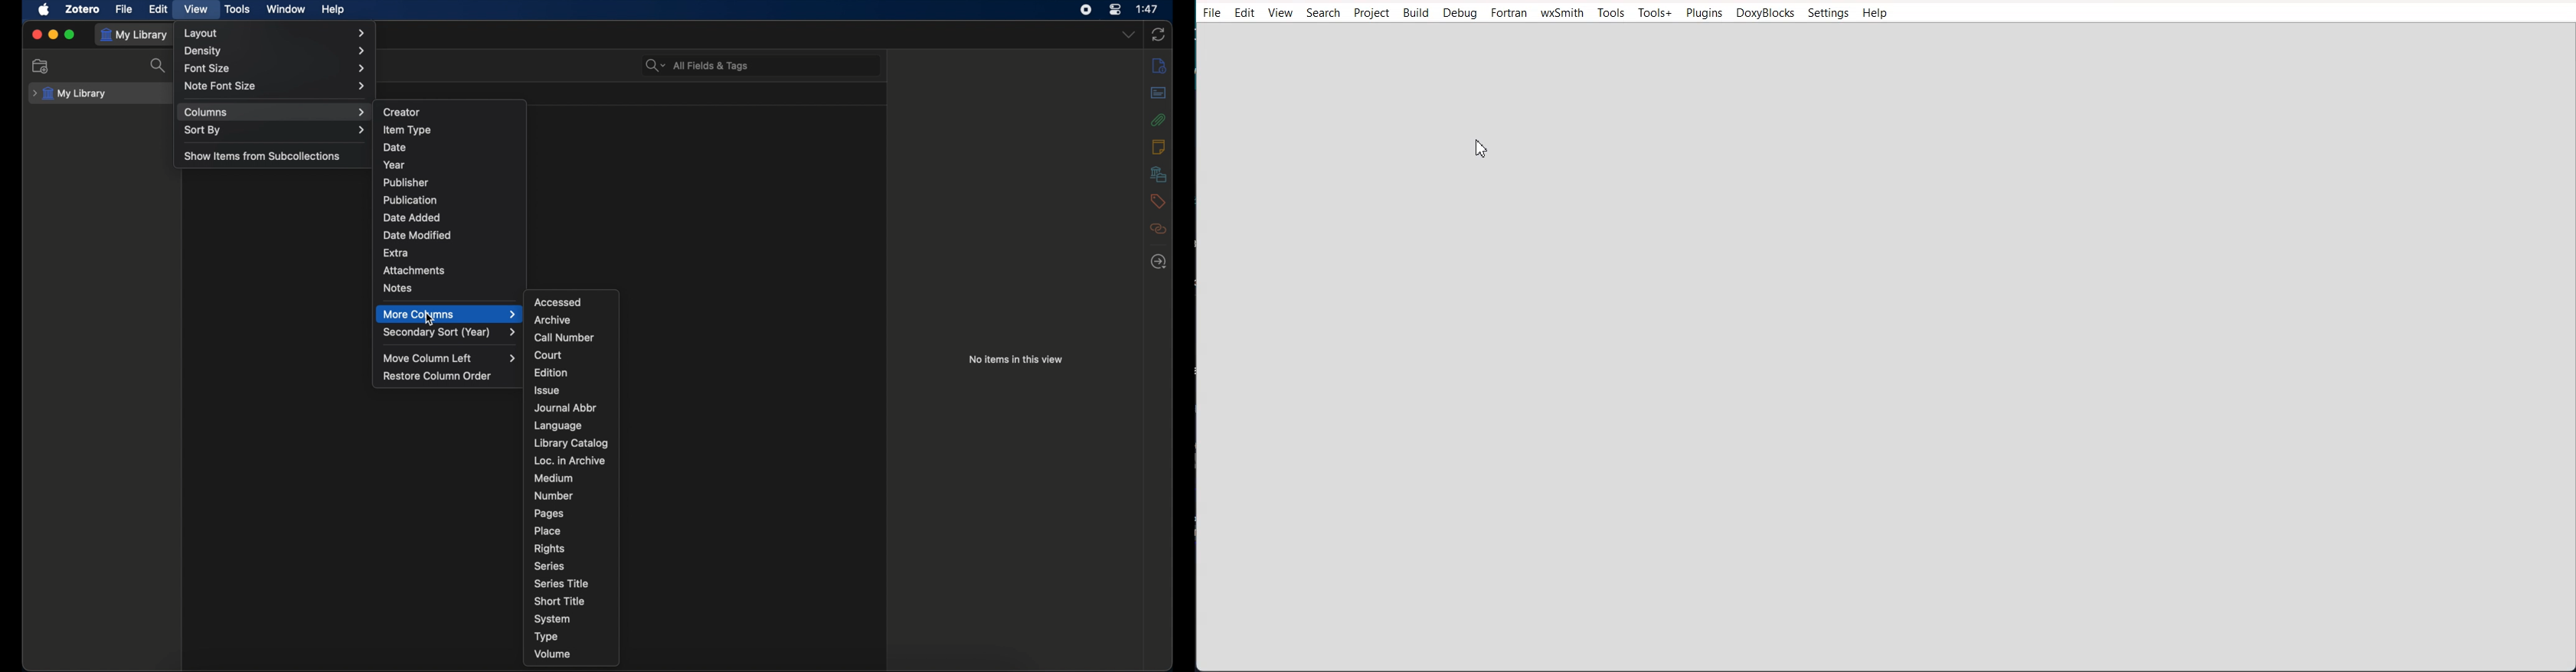 This screenshot has width=2576, height=672. I want to click on no items in this view, so click(1017, 360).